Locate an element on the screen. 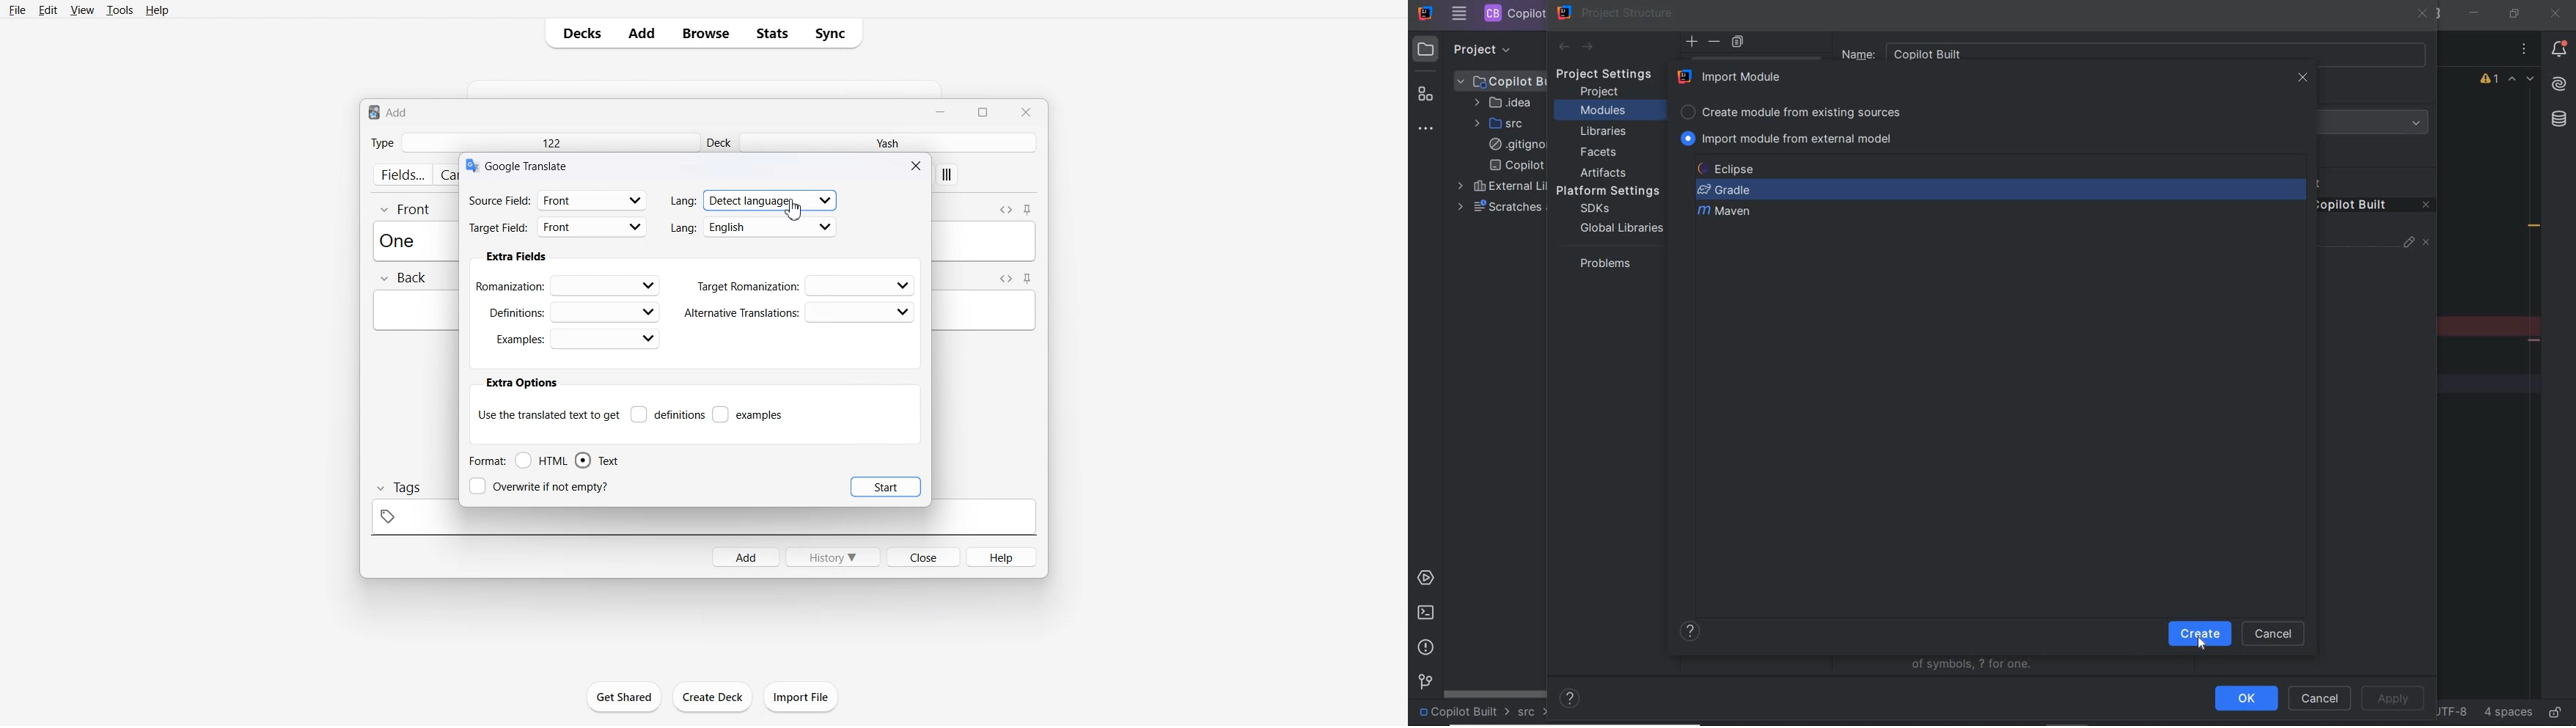 The height and width of the screenshot is (728, 2576). Close is located at coordinates (1025, 111).